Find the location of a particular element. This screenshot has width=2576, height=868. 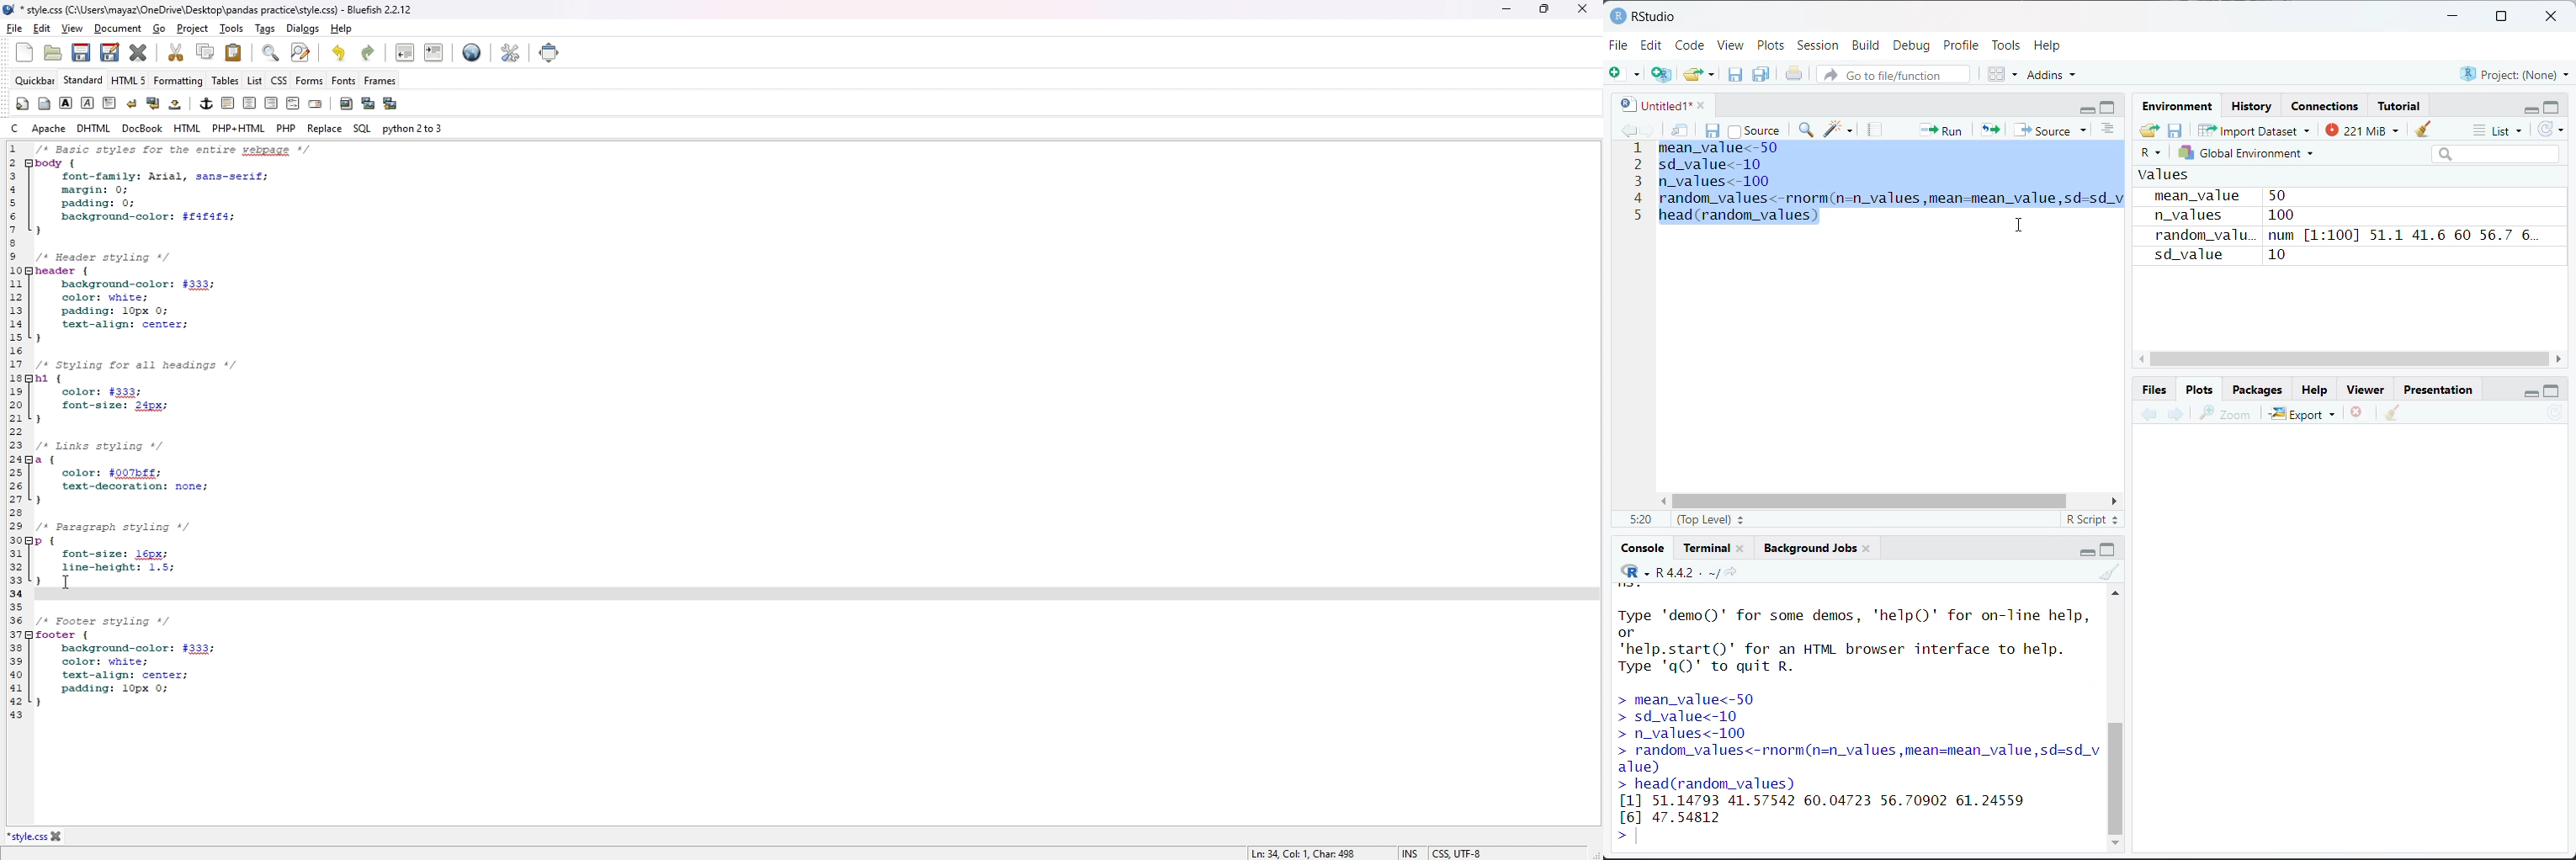

Viewer is located at coordinates (2369, 390).